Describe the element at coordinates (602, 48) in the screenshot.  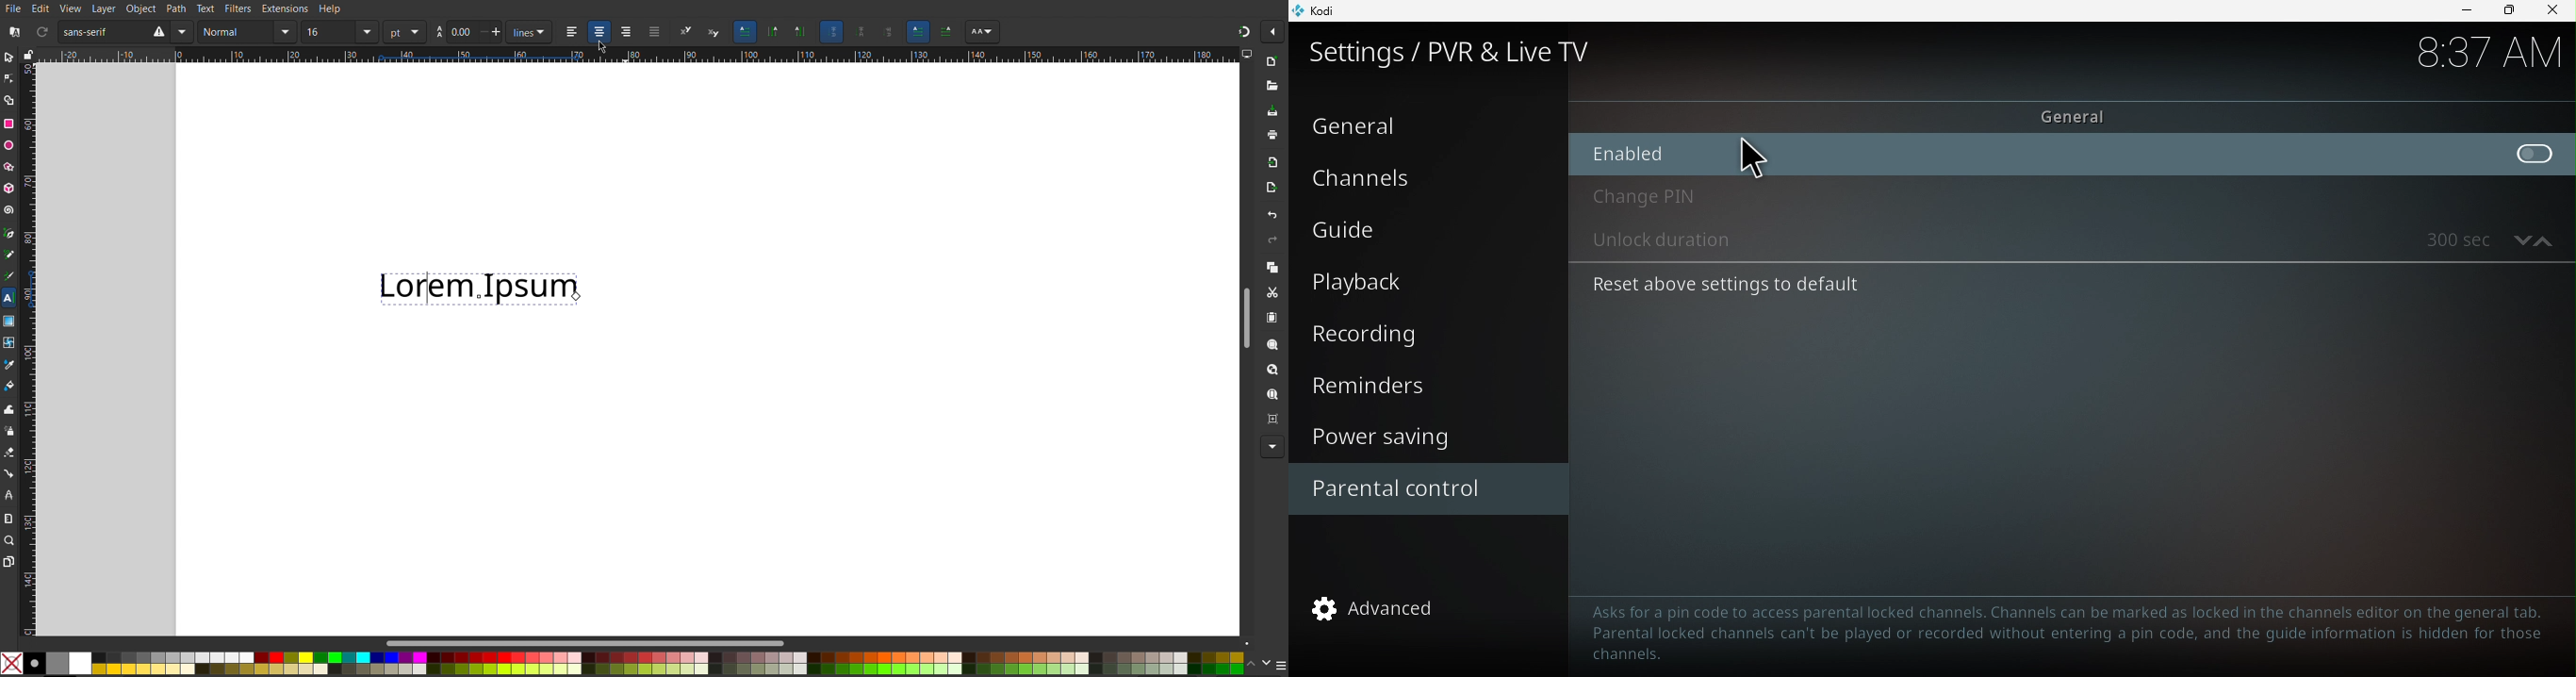
I see `Cursor at Align` at that location.